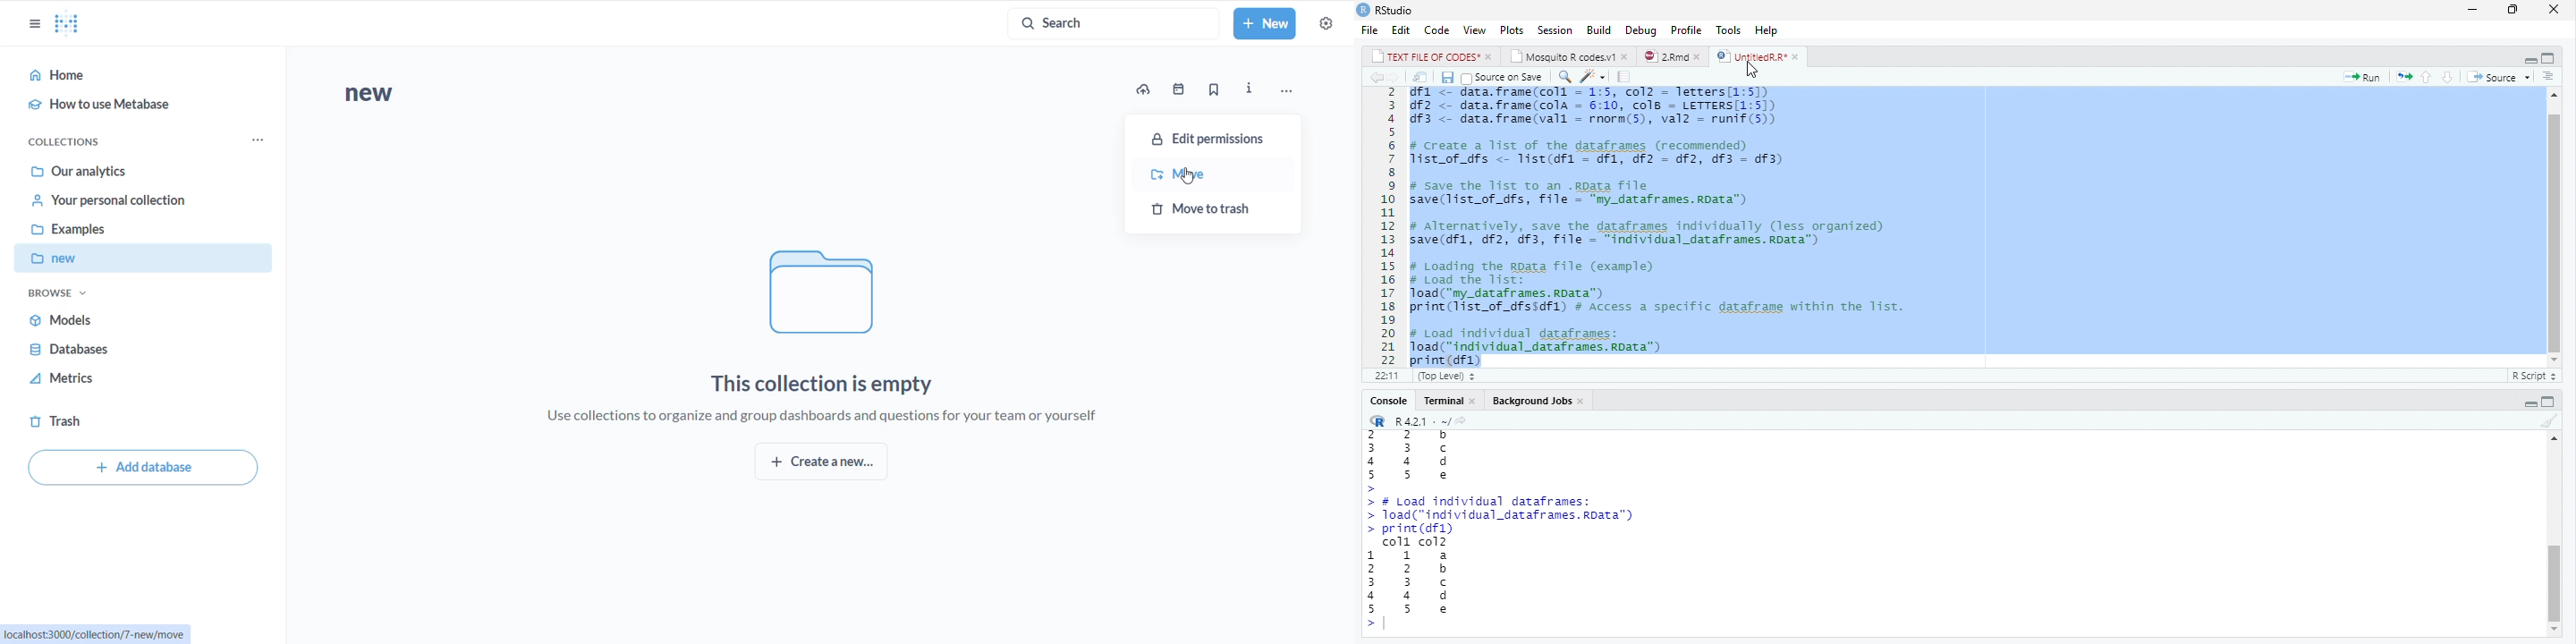  I want to click on RStudio, so click(1387, 11).